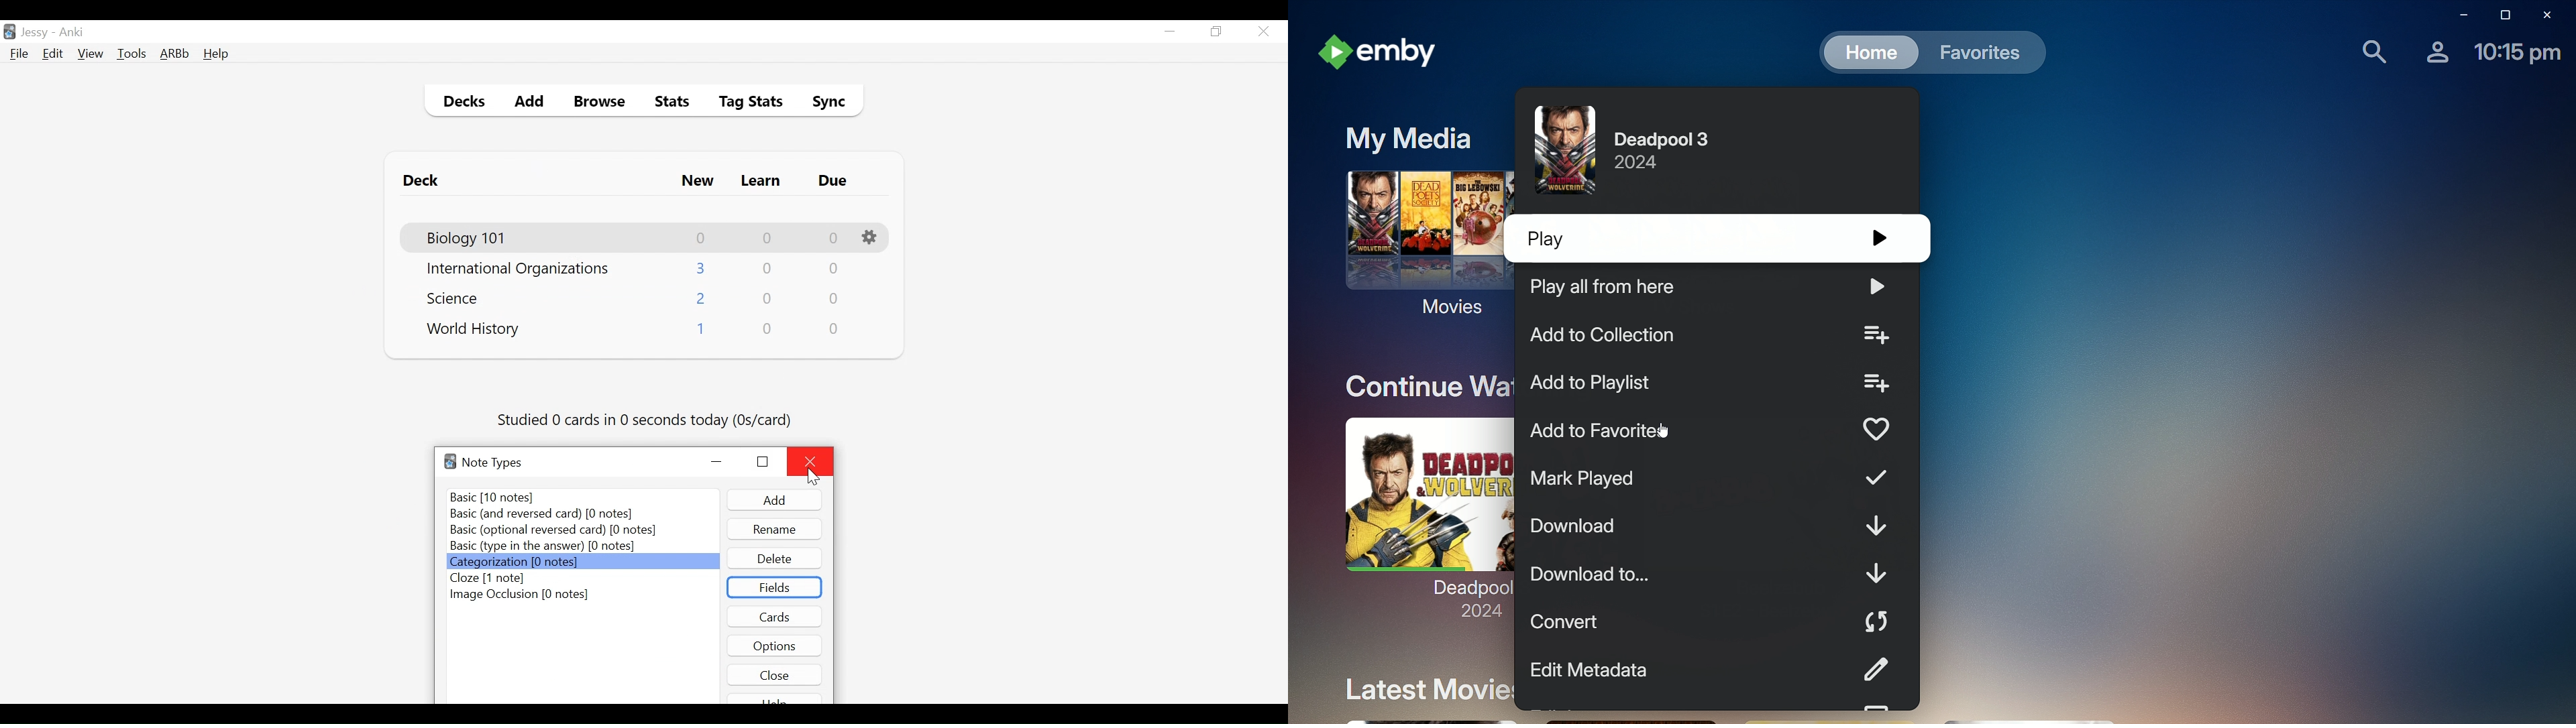 This screenshot has height=728, width=2576. What do you see at coordinates (461, 103) in the screenshot?
I see `Decks` at bounding box center [461, 103].